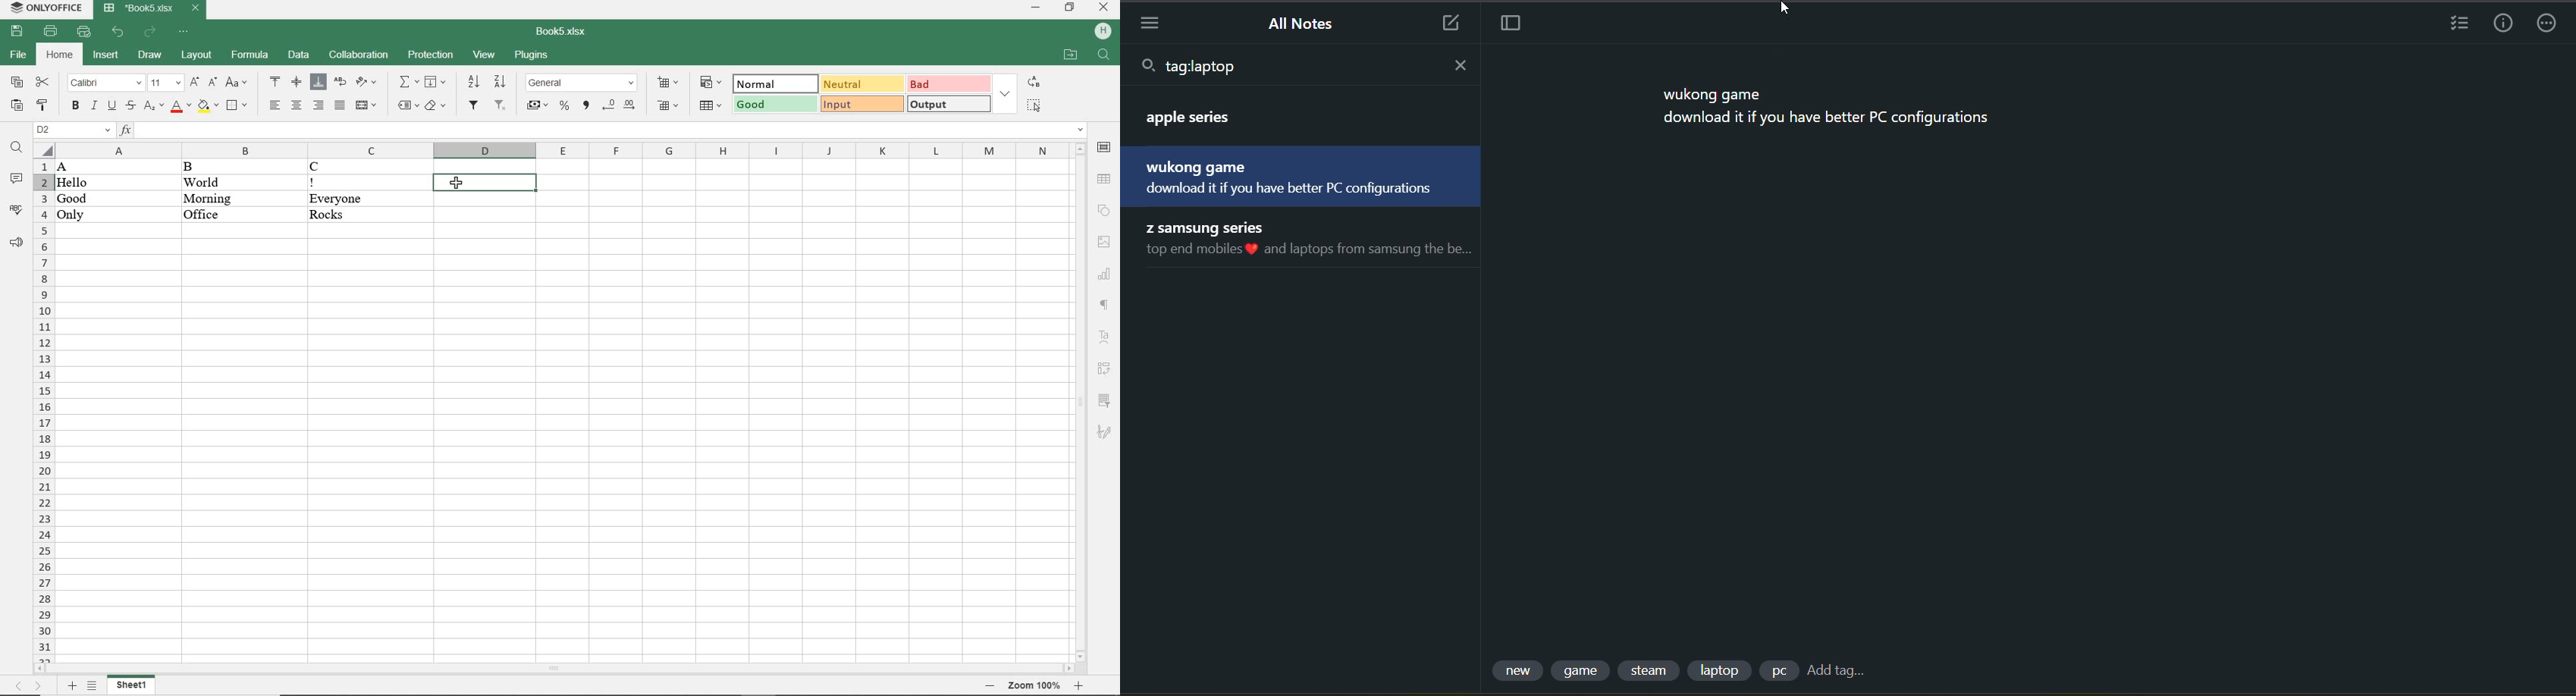 The width and height of the screenshot is (2576, 700). Describe the element at coordinates (1106, 179) in the screenshot. I see `TABLE` at that location.